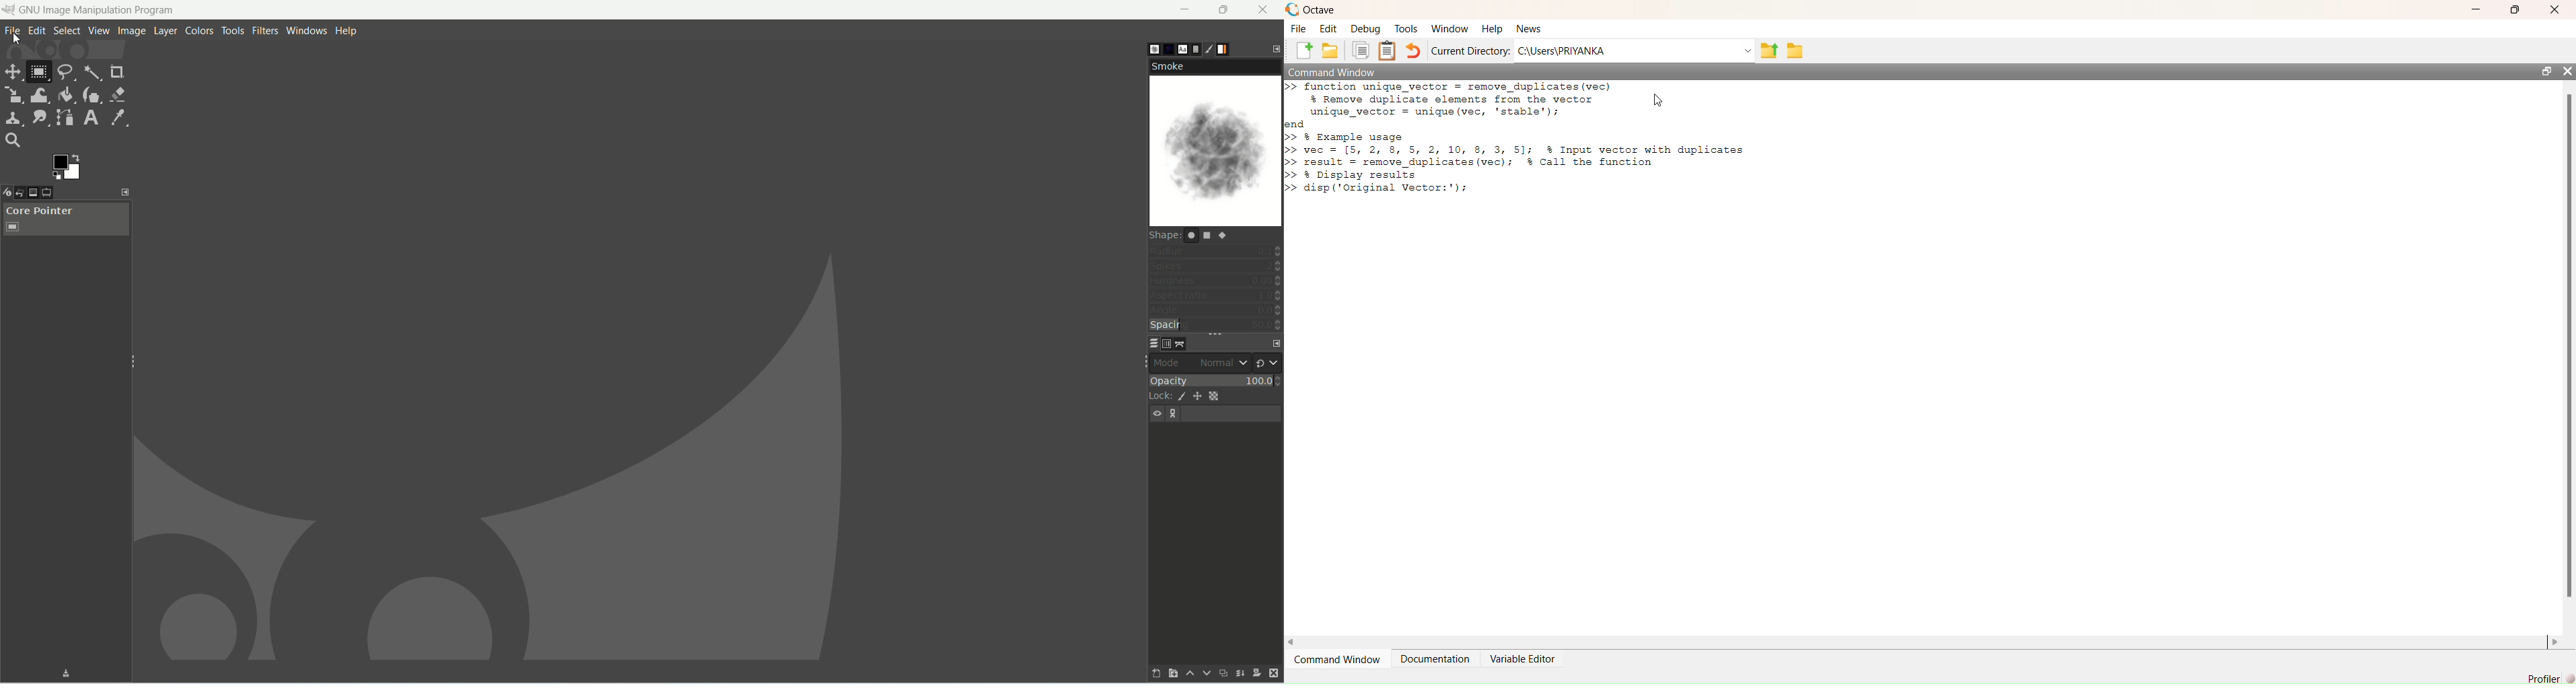 The image size is (2576, 700). I want to click on brushes, so click(1151, 50).